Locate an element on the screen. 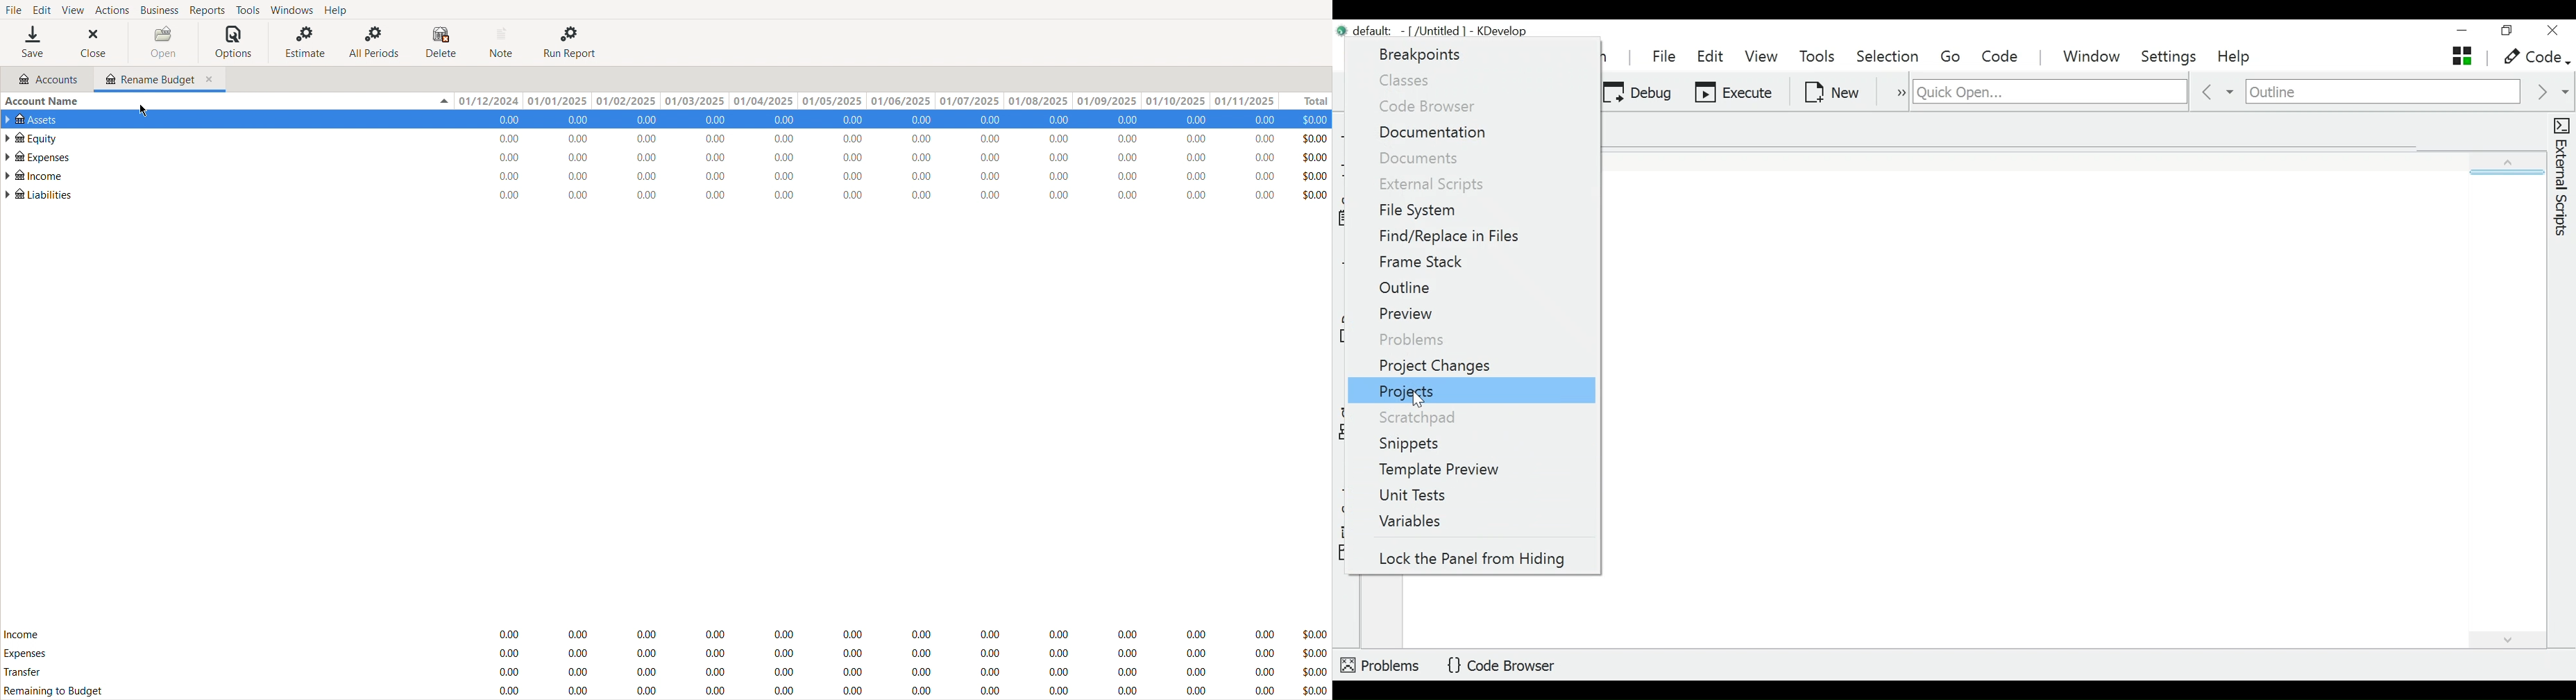 This screenshot has width=2576, height=700. search for files, classes, functions and more is located at coordinates (2049, 91).